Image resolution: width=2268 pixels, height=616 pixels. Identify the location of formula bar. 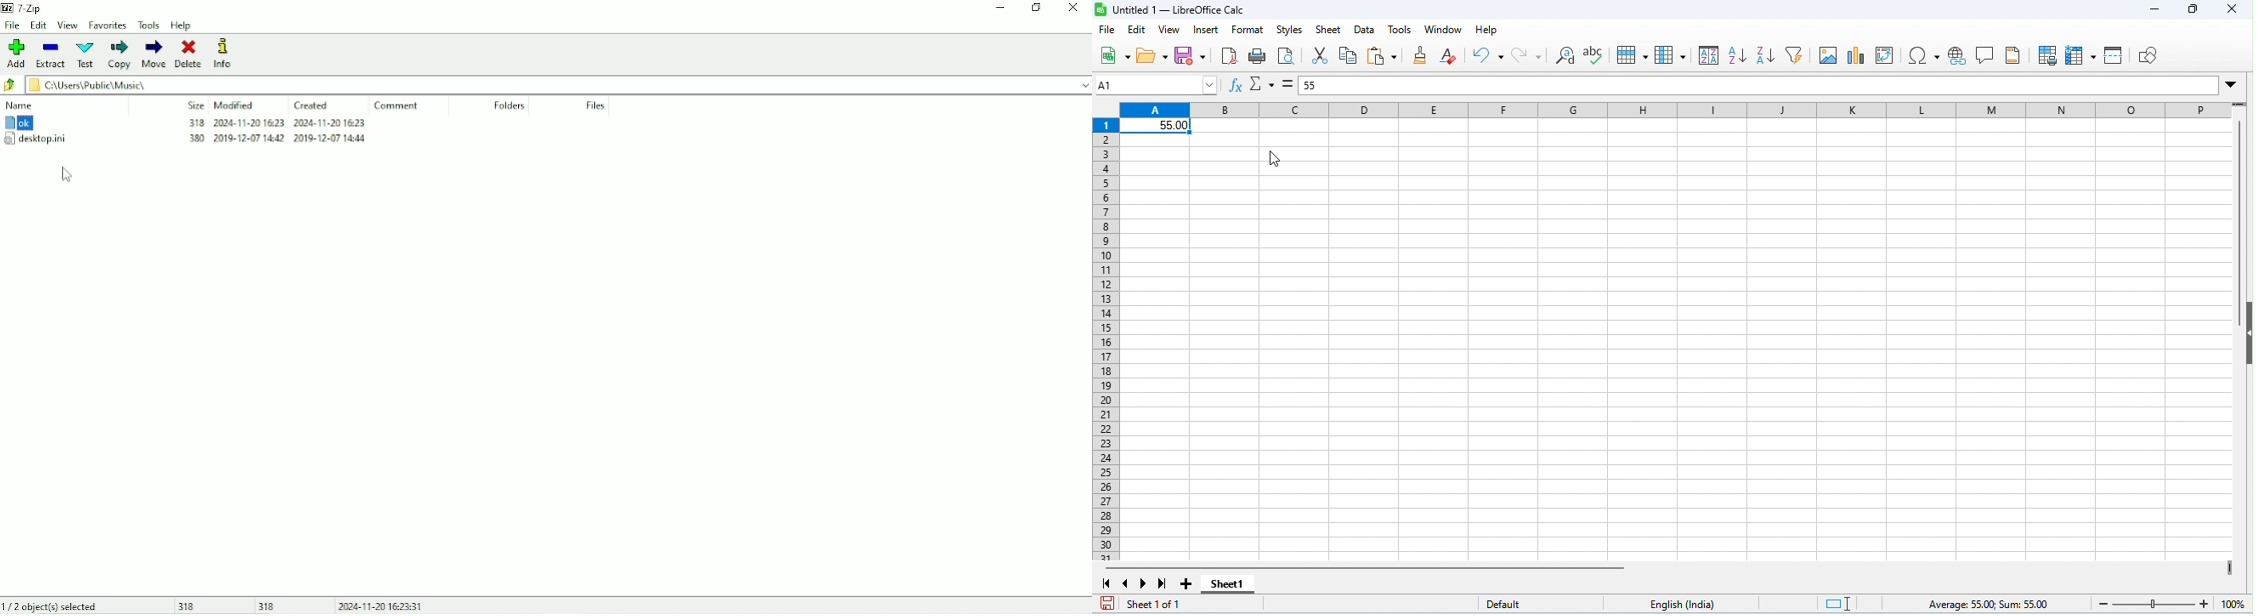
(1771, 86).